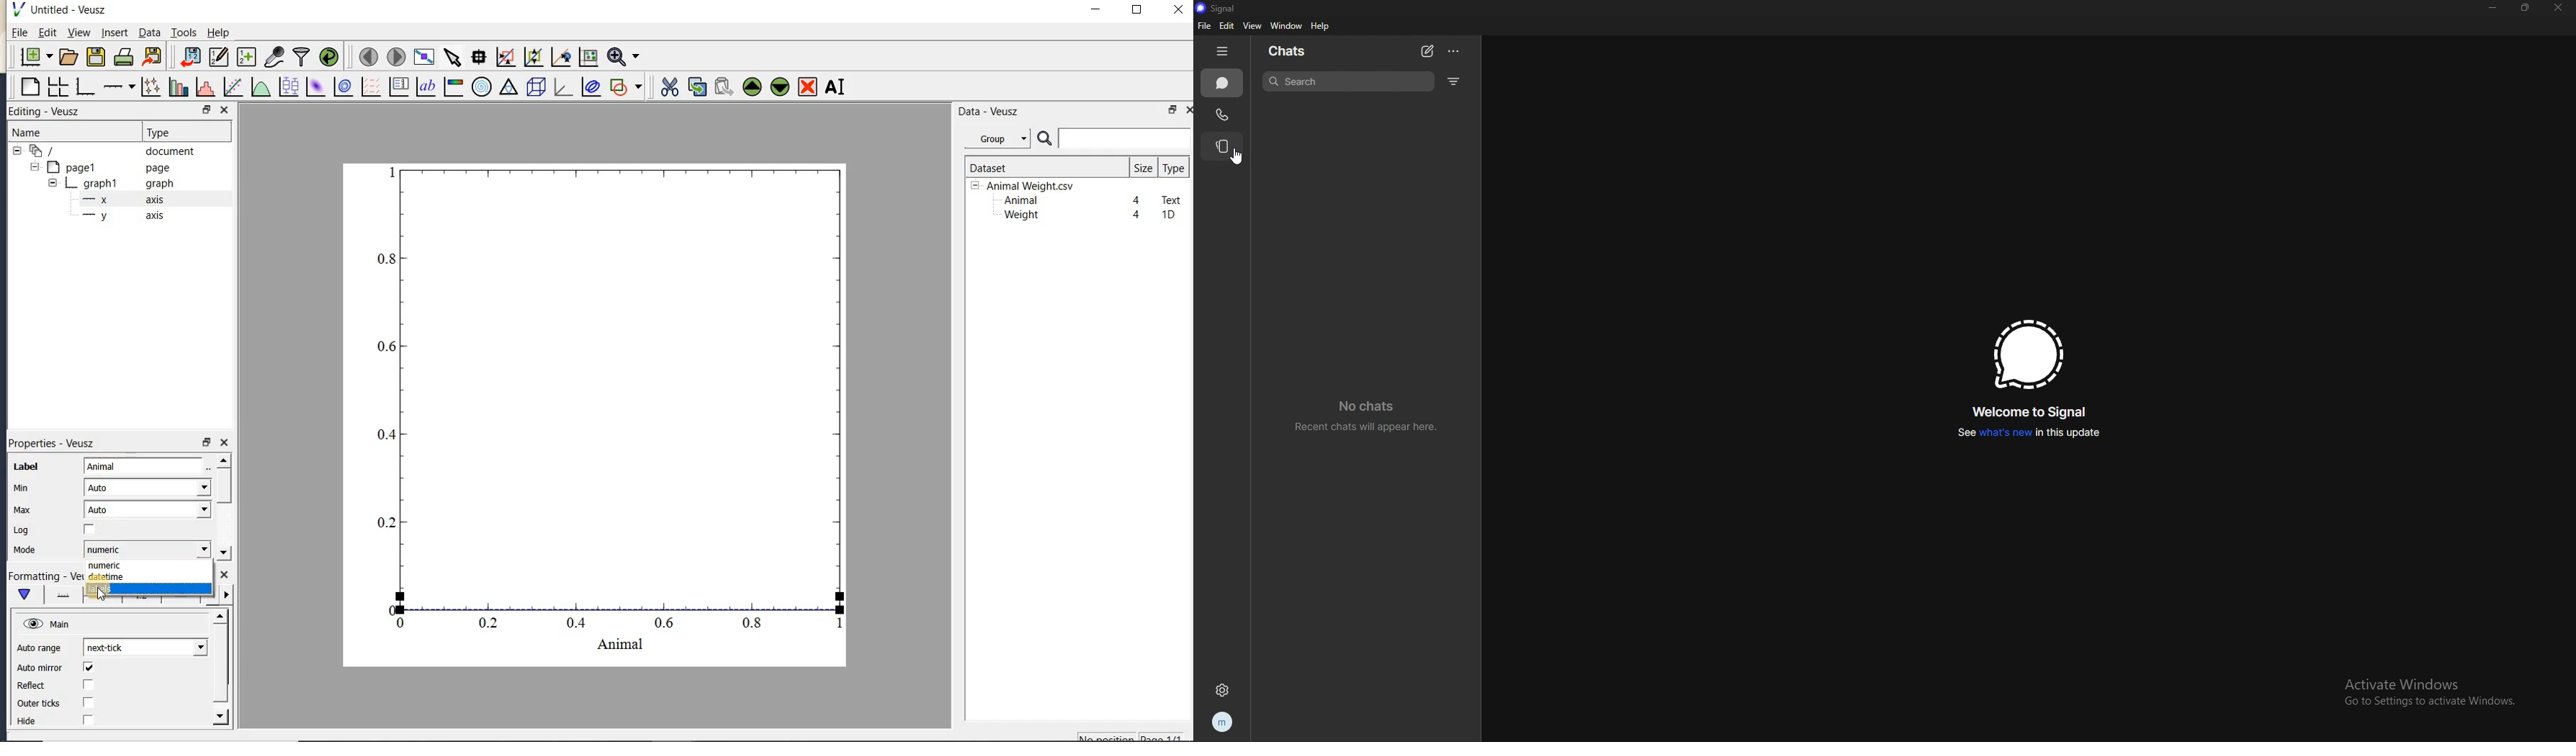 This screenshot has height=756, width=2576. I want to click on file, so click(1203, 25).